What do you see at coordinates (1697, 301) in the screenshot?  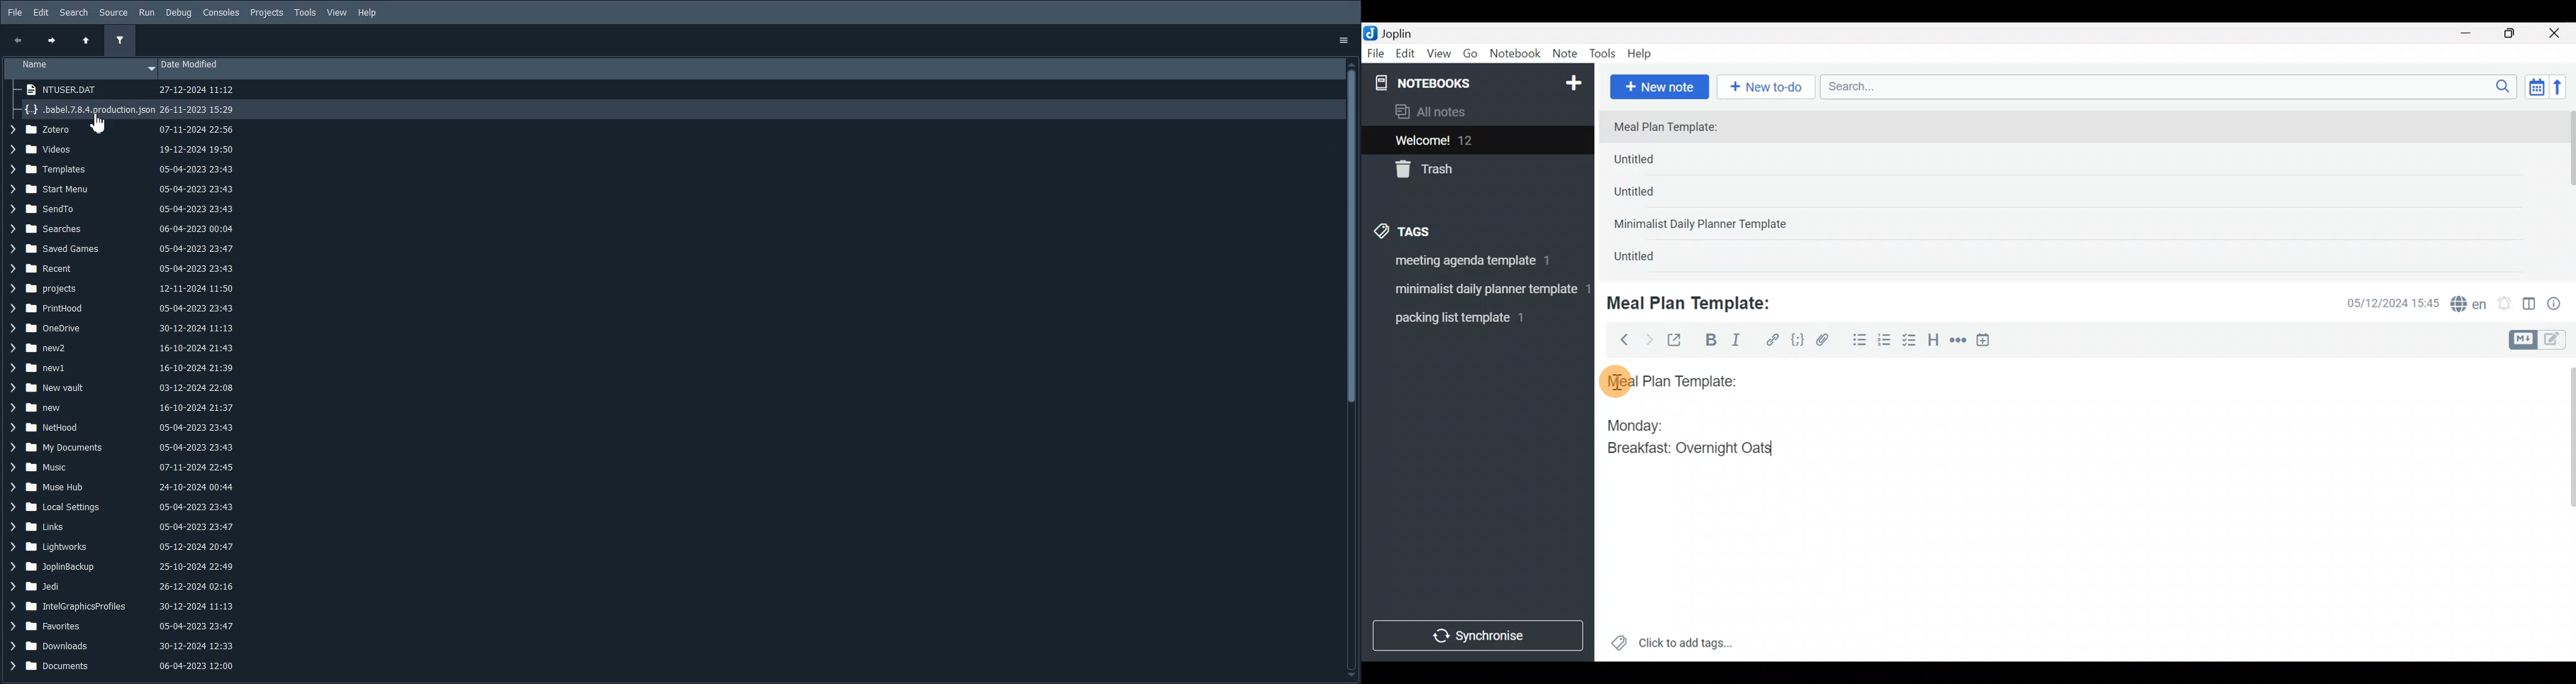 I see `Meal Plan Template:` at bounding box center [1697, 301].